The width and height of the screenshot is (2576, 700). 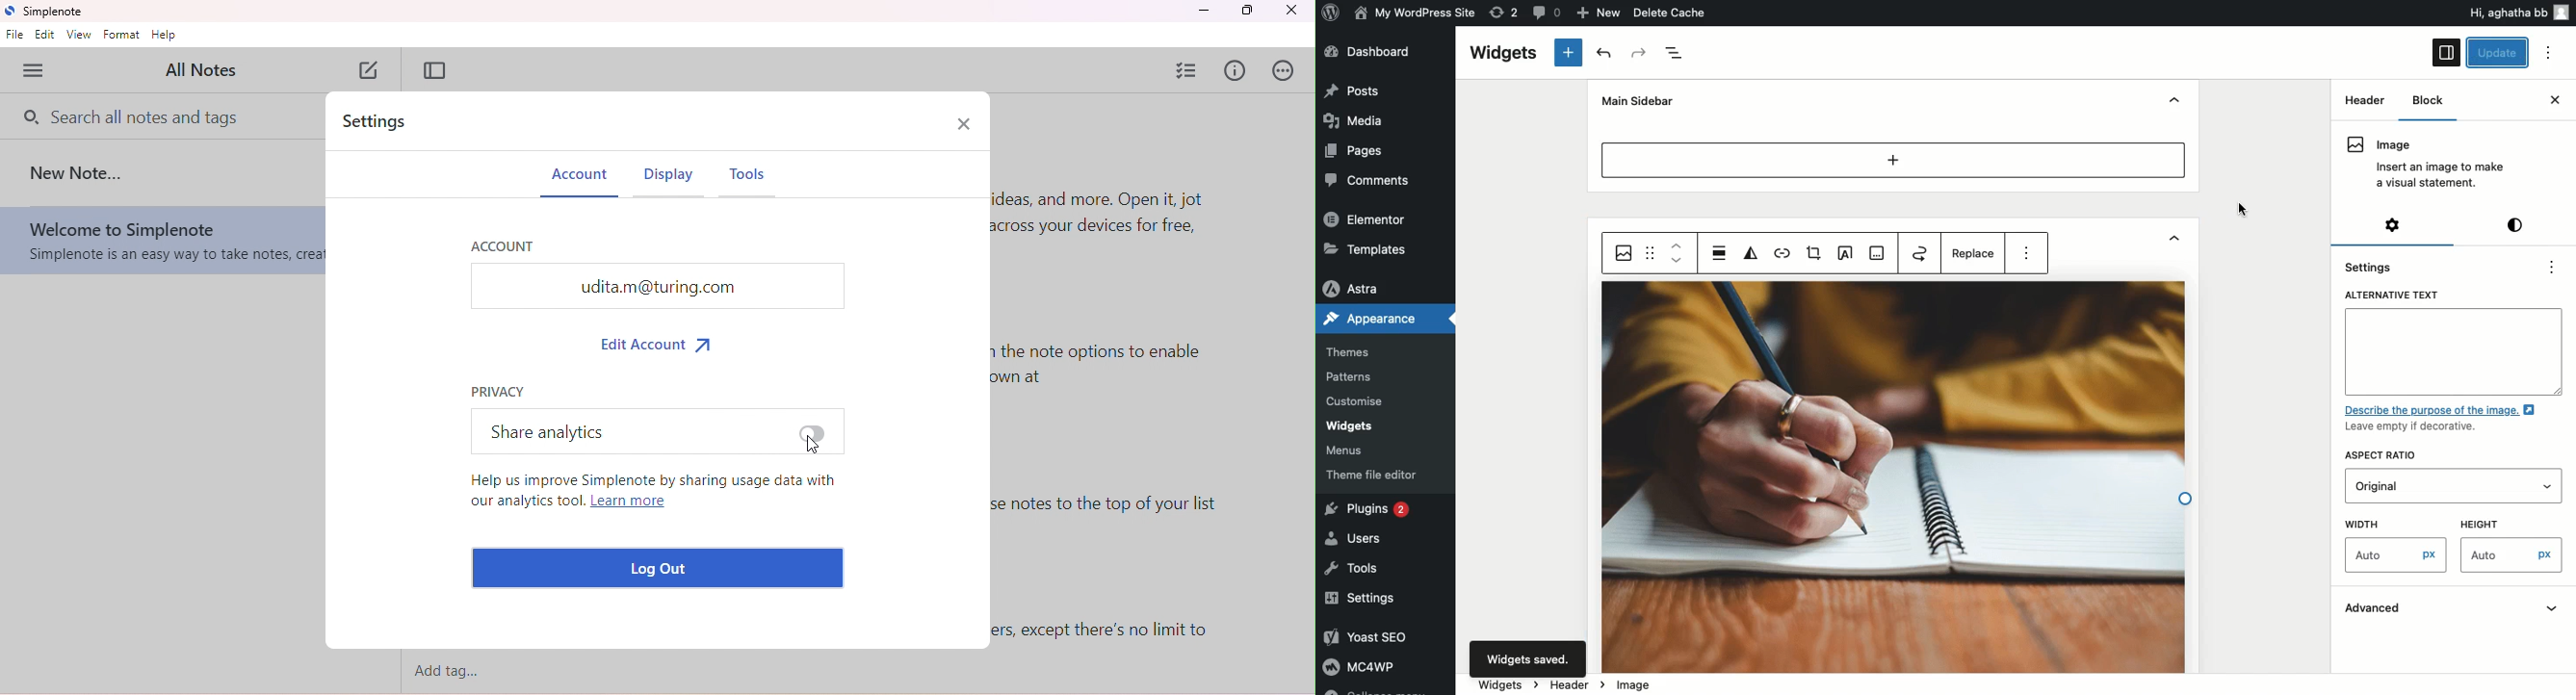 What do you see at coordinates (963, 122) in the screenshot?
I see `close` at bounding box center [963, 122].